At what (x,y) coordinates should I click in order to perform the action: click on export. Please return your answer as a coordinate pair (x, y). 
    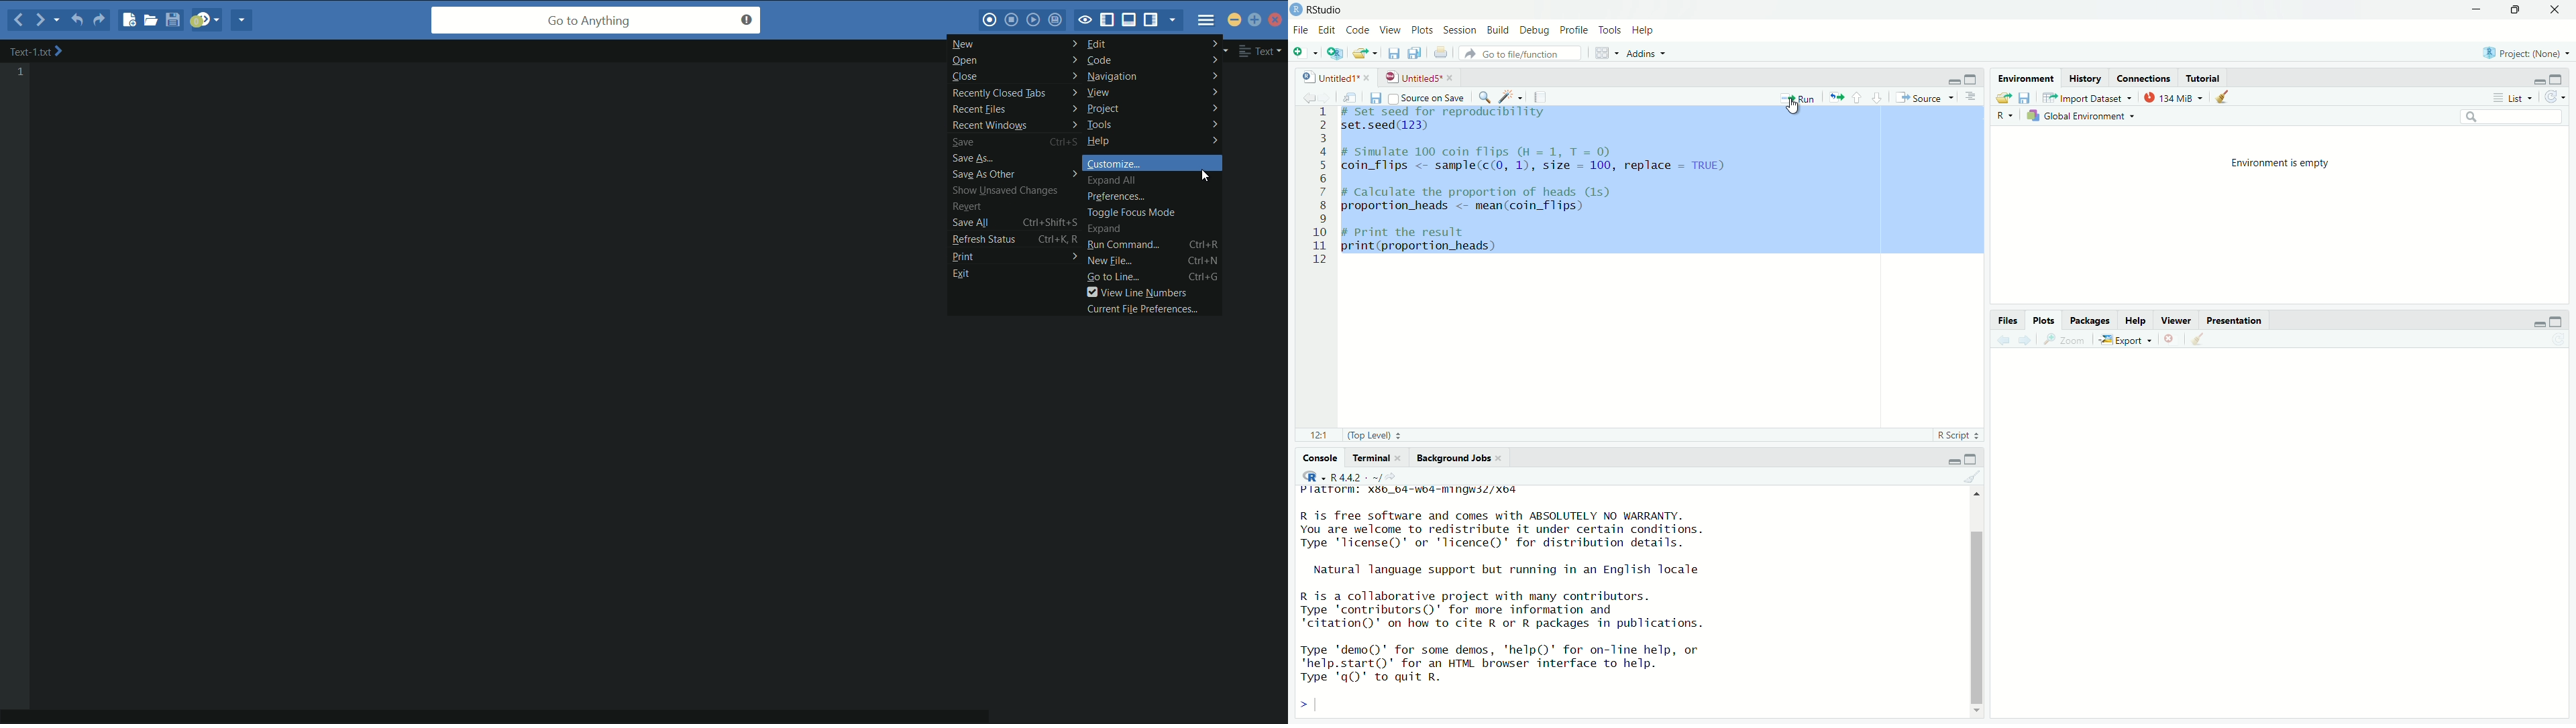
    Looking at the image, I should click on (2129, 339).